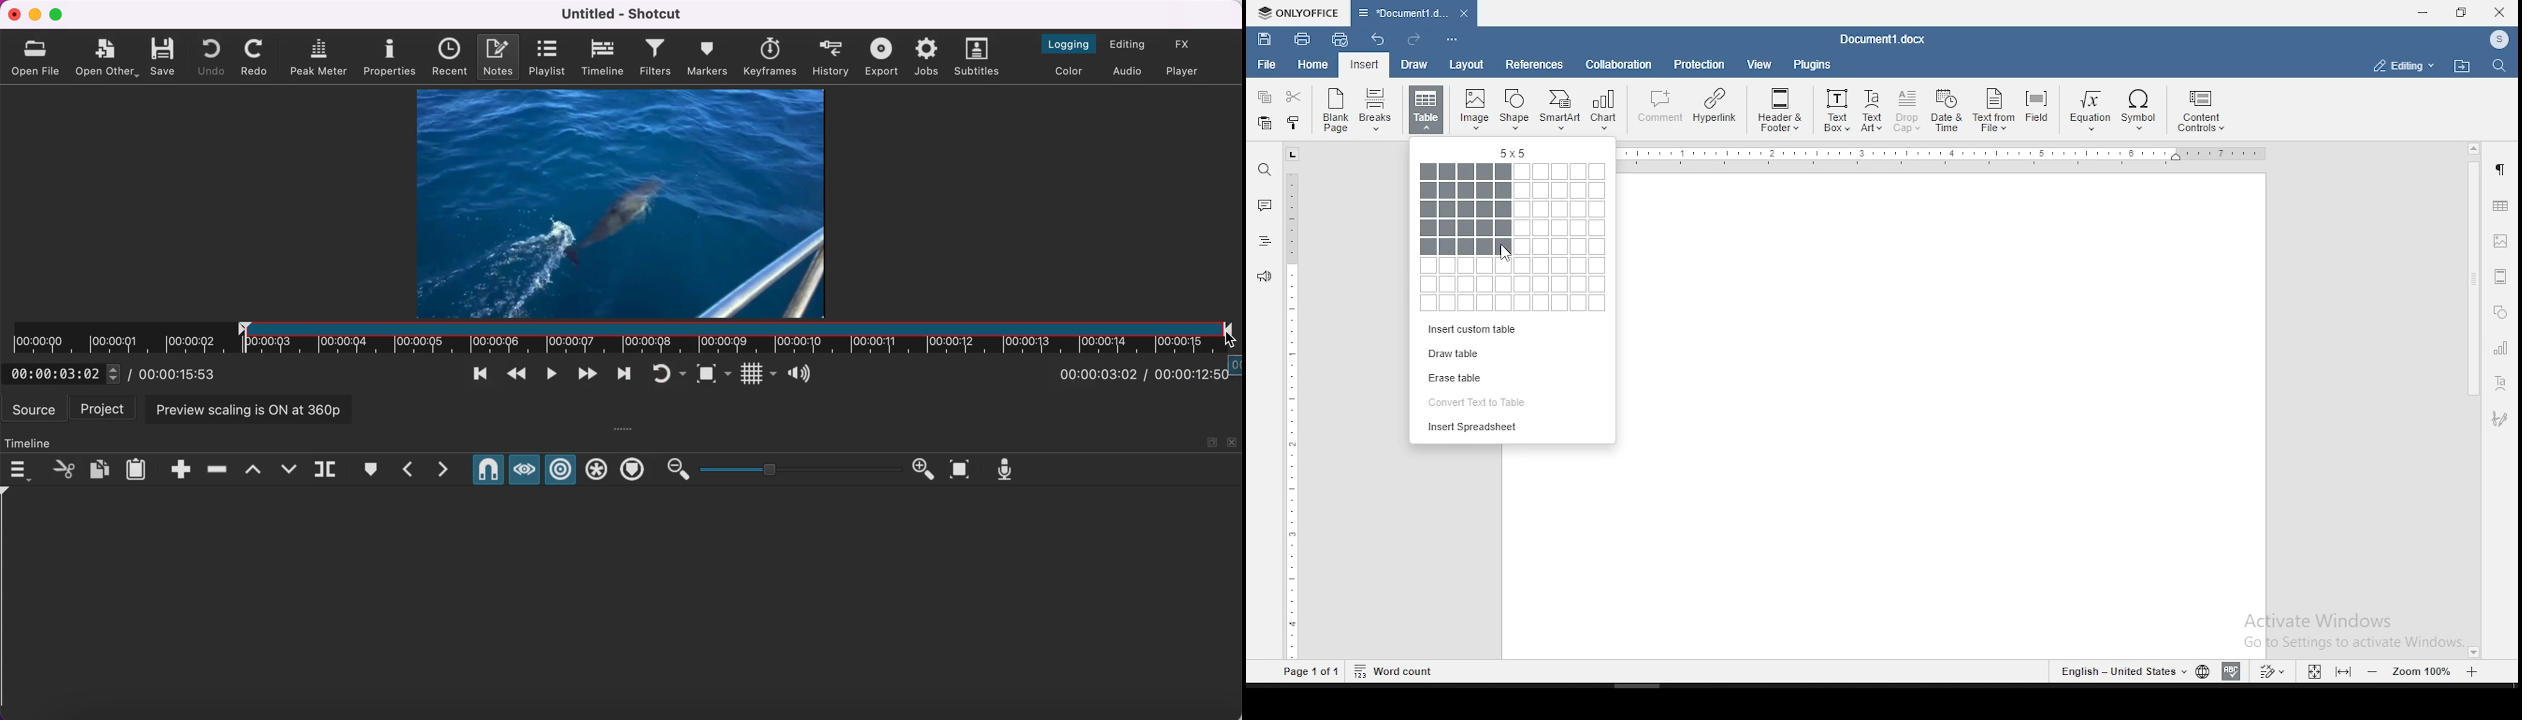  Describe the element at coordinates (2502, 348) in the screenshot. I see `charts settings` at that location.